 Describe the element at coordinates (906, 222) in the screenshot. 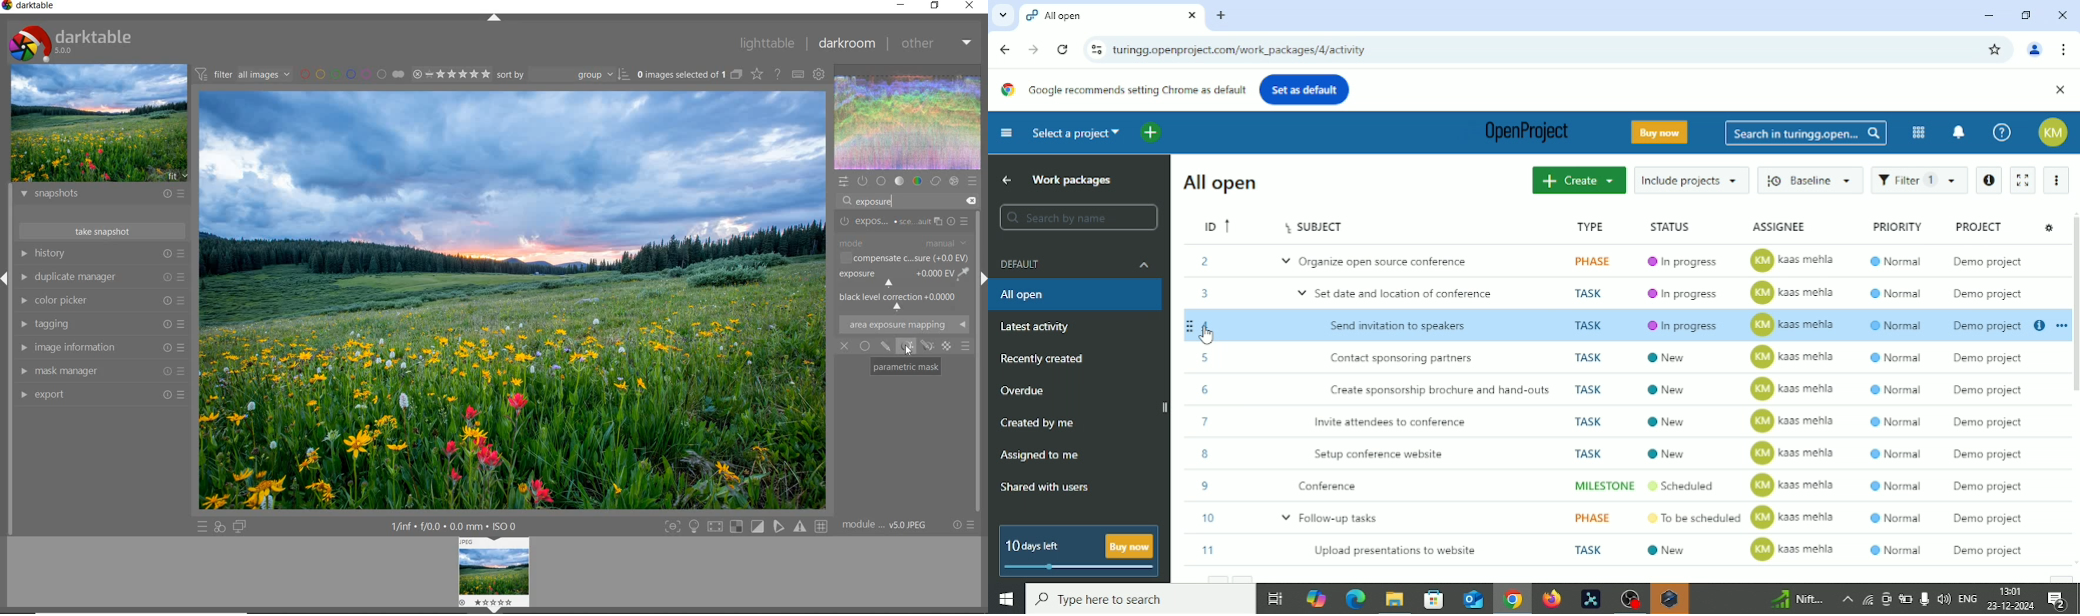

I see `EXPOSURE` at that location.